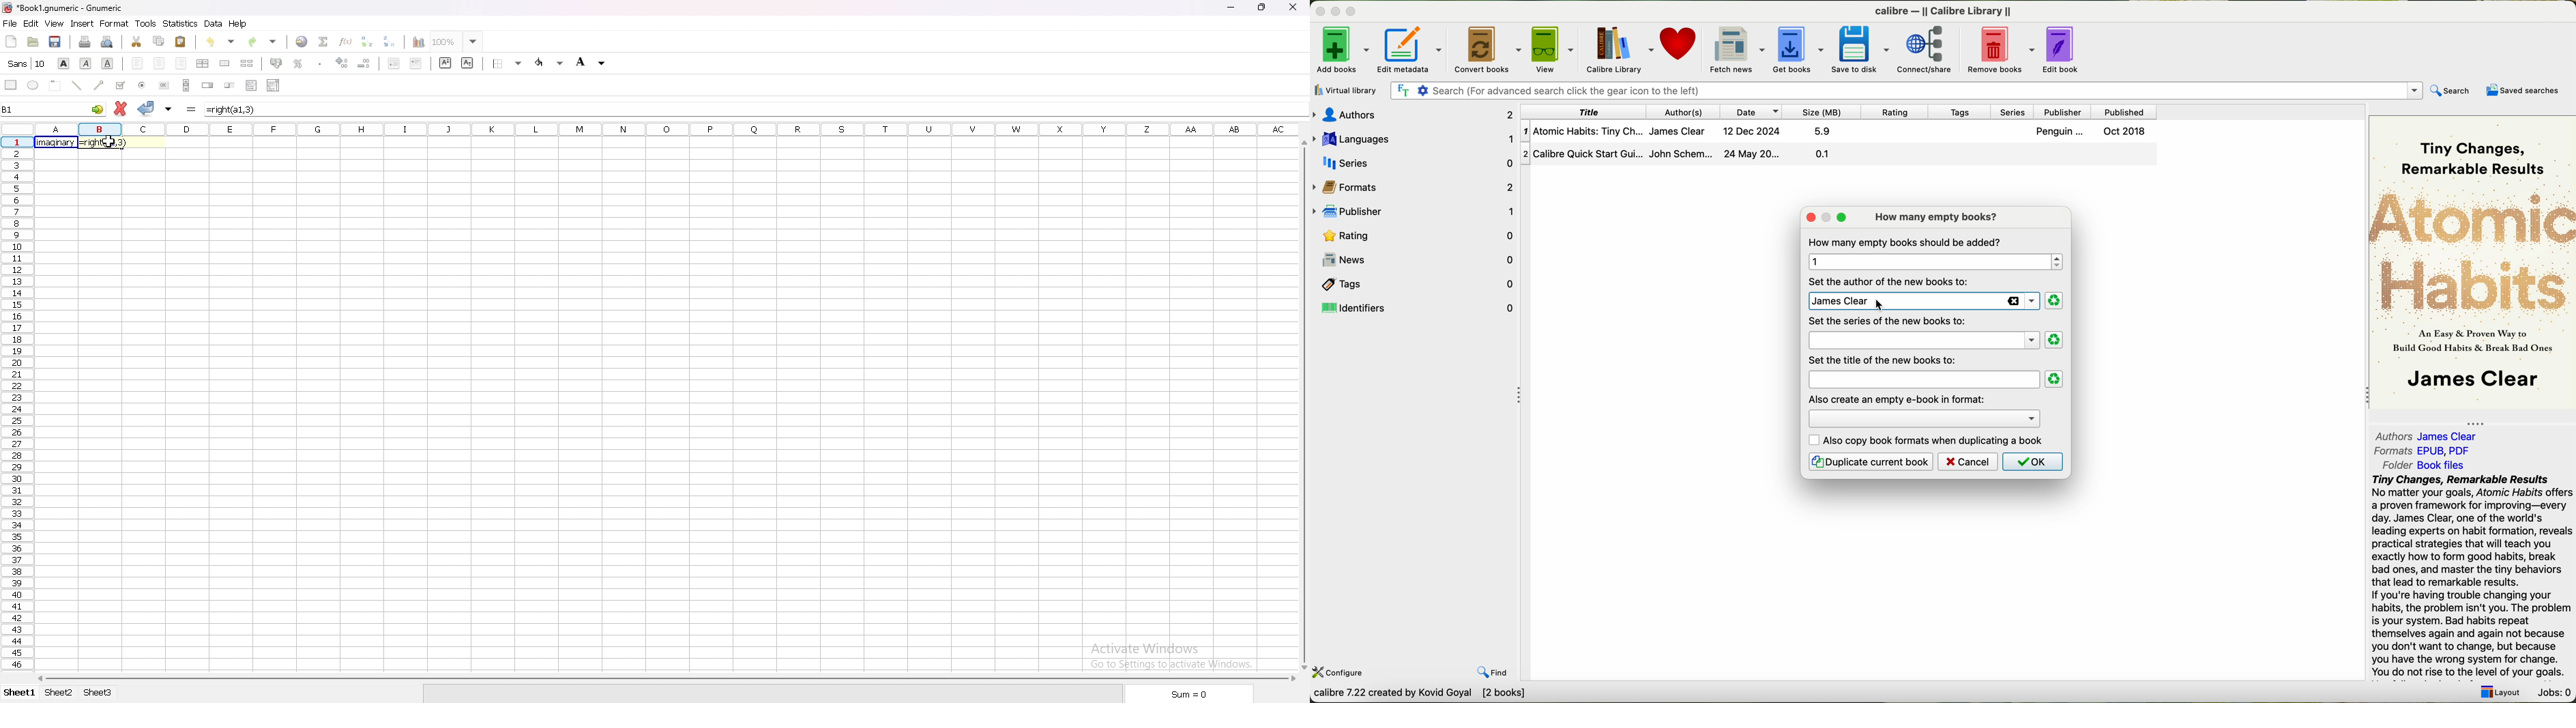  I want to click on ellipse, so click(33, 84).